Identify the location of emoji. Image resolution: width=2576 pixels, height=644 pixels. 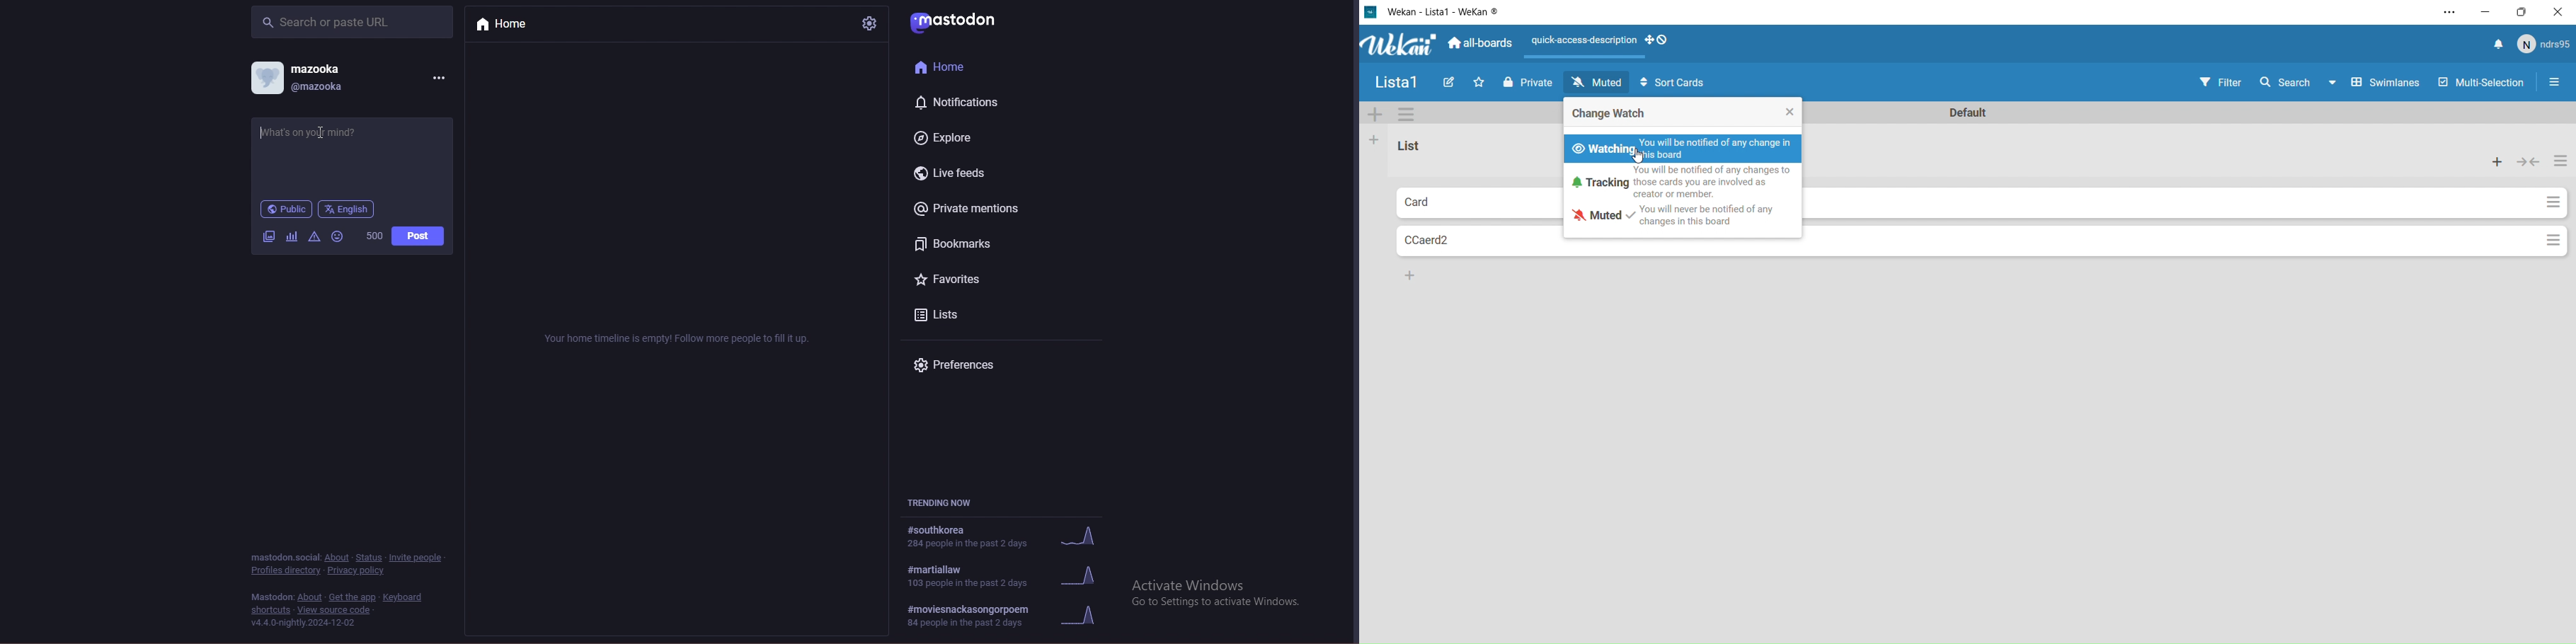
(340, 235).